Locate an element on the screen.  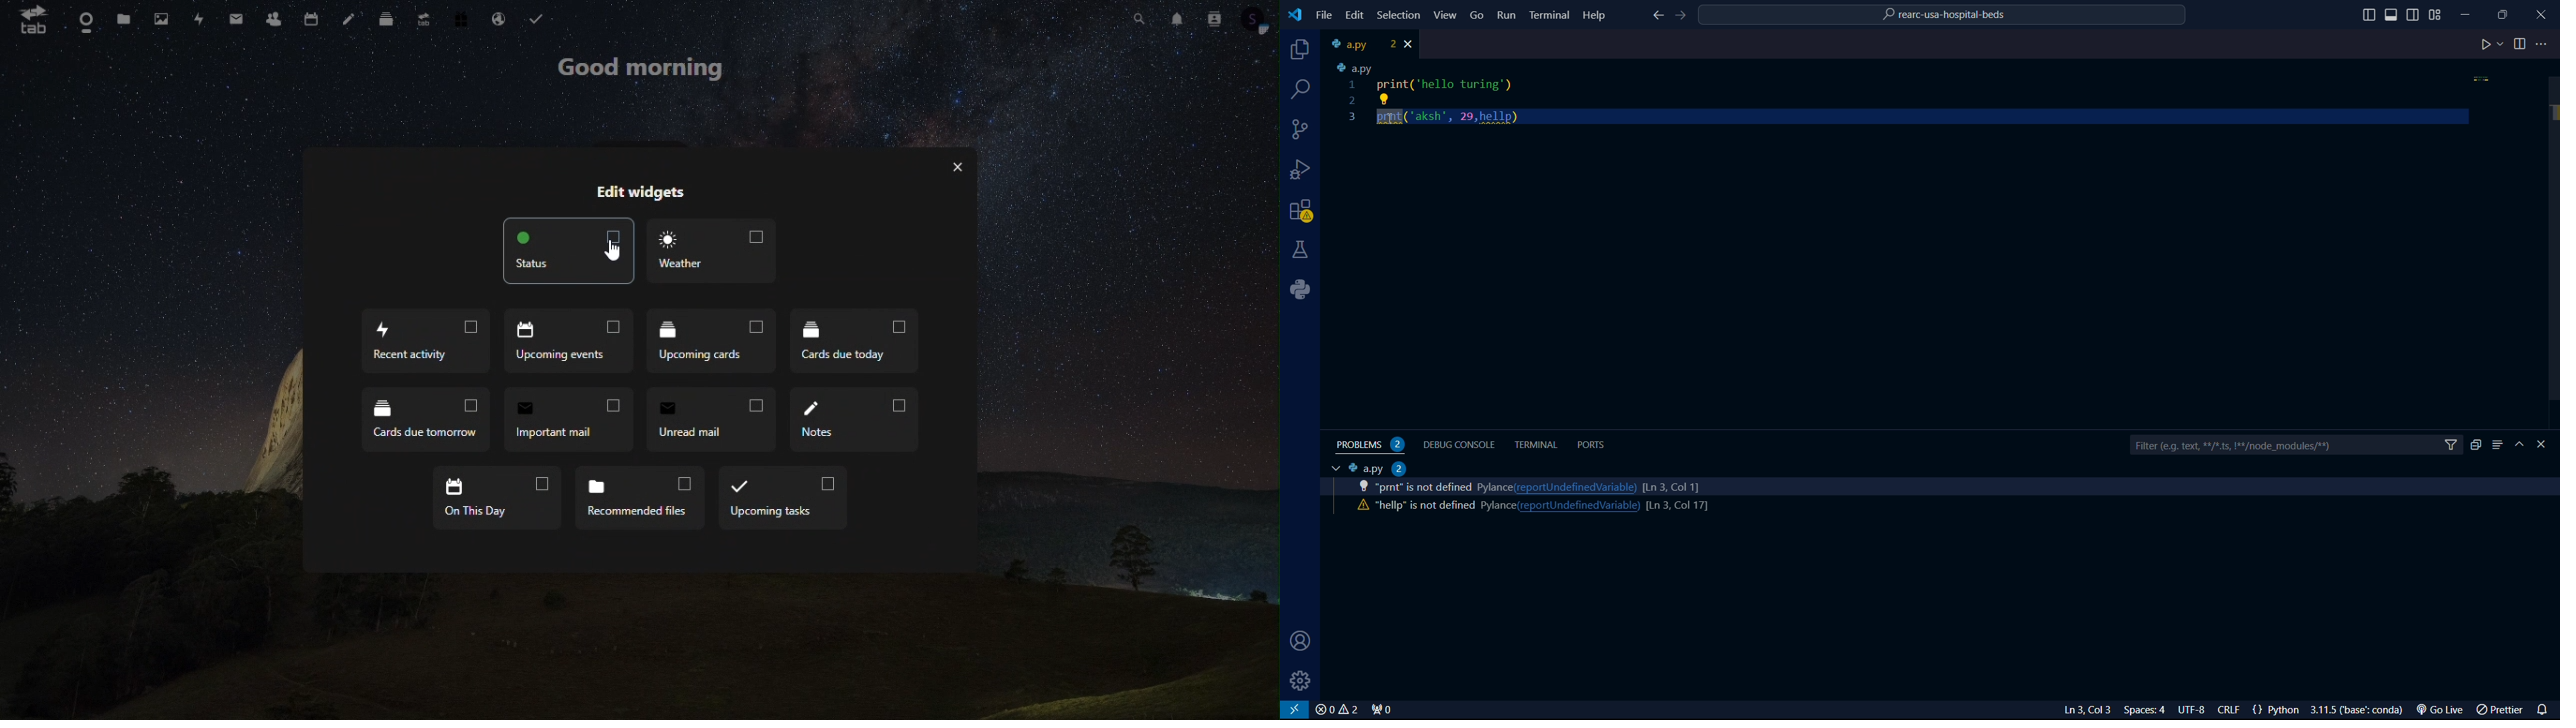
Ln 3 Col 23 is located at coordinates (2069, 710).